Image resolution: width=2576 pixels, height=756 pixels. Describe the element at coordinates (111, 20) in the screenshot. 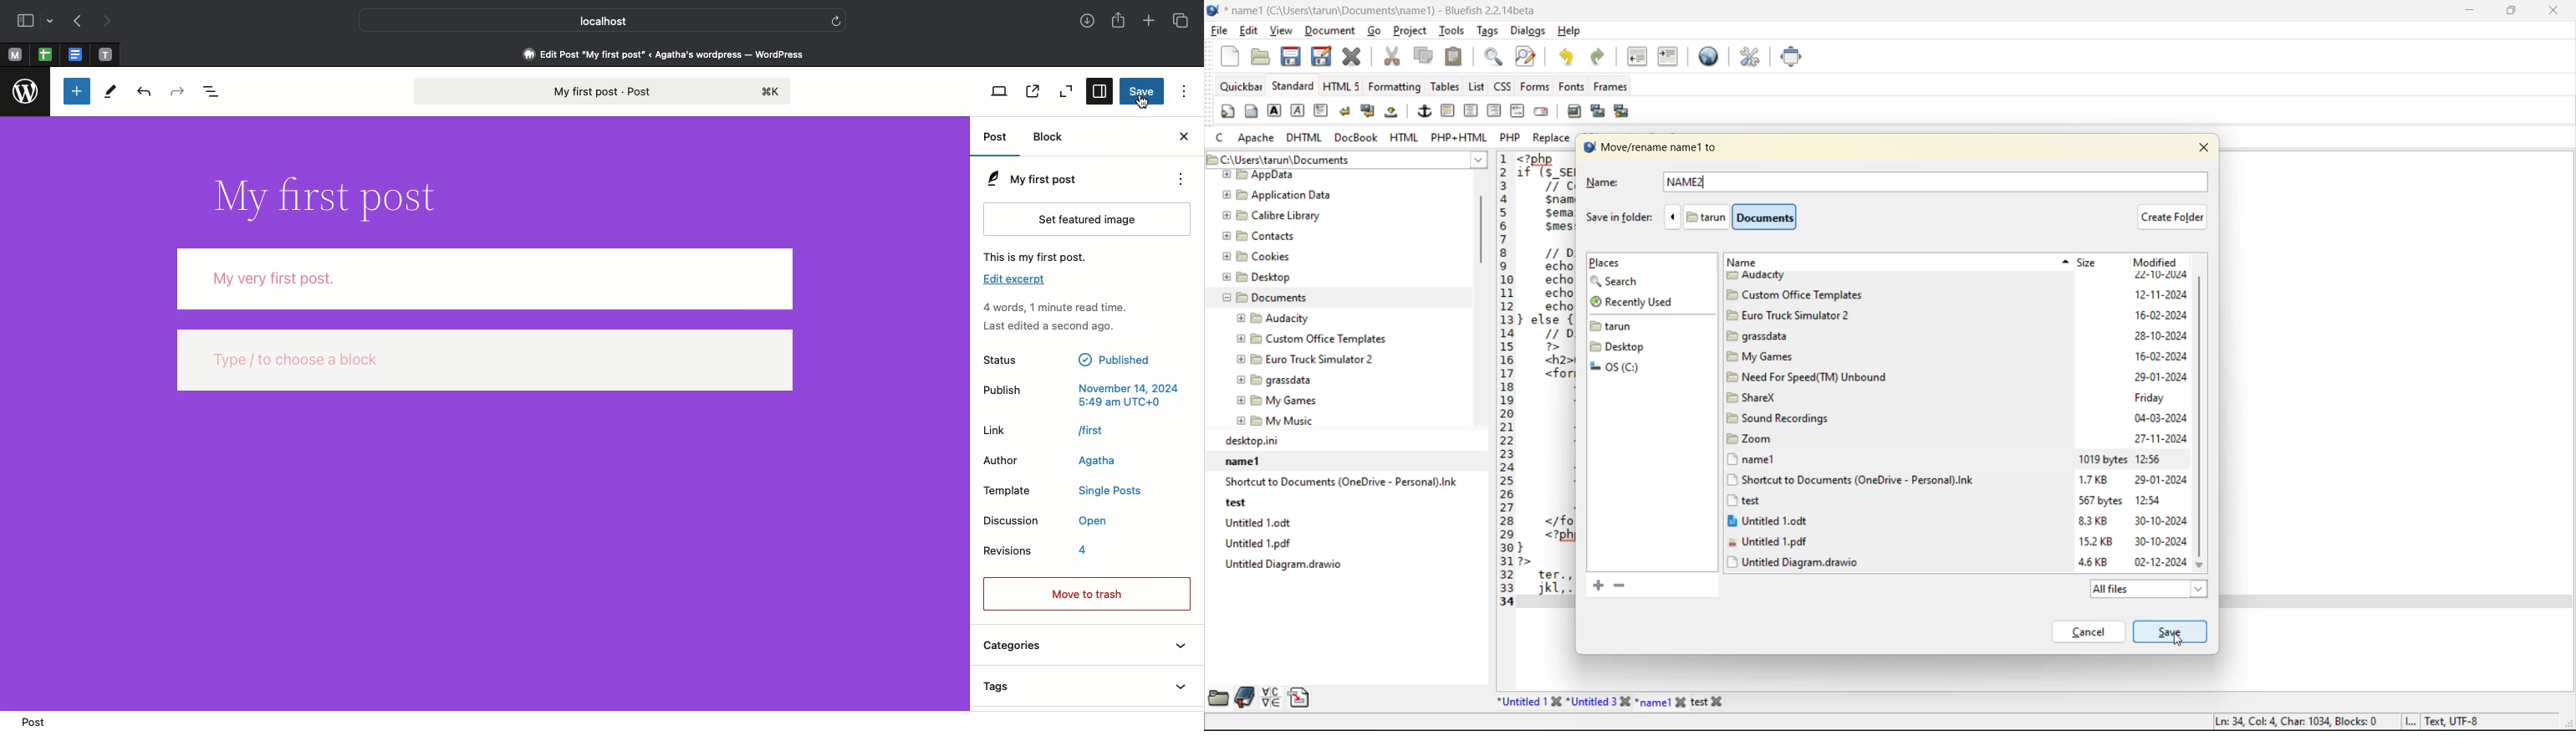

I see `Next page` at that location.